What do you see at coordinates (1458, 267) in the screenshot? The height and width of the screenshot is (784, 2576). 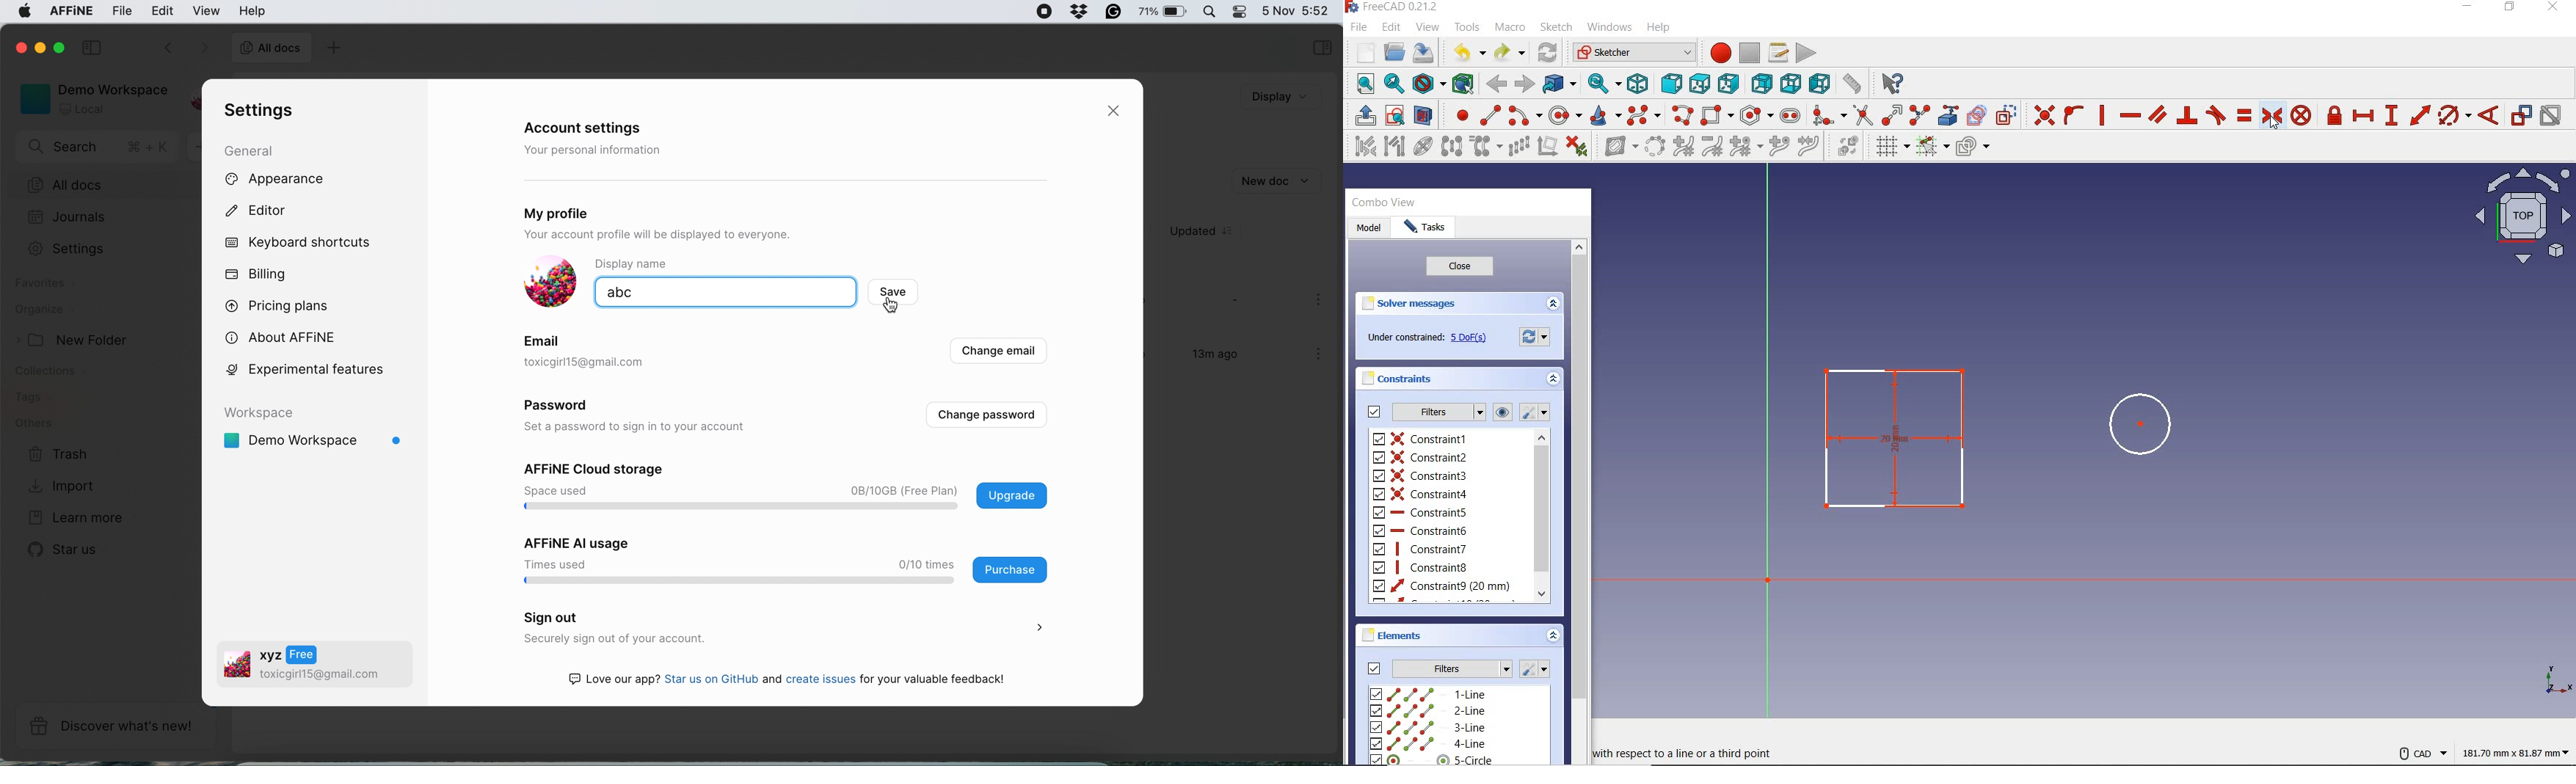 I see `close` at bounding box center [1458, 267].